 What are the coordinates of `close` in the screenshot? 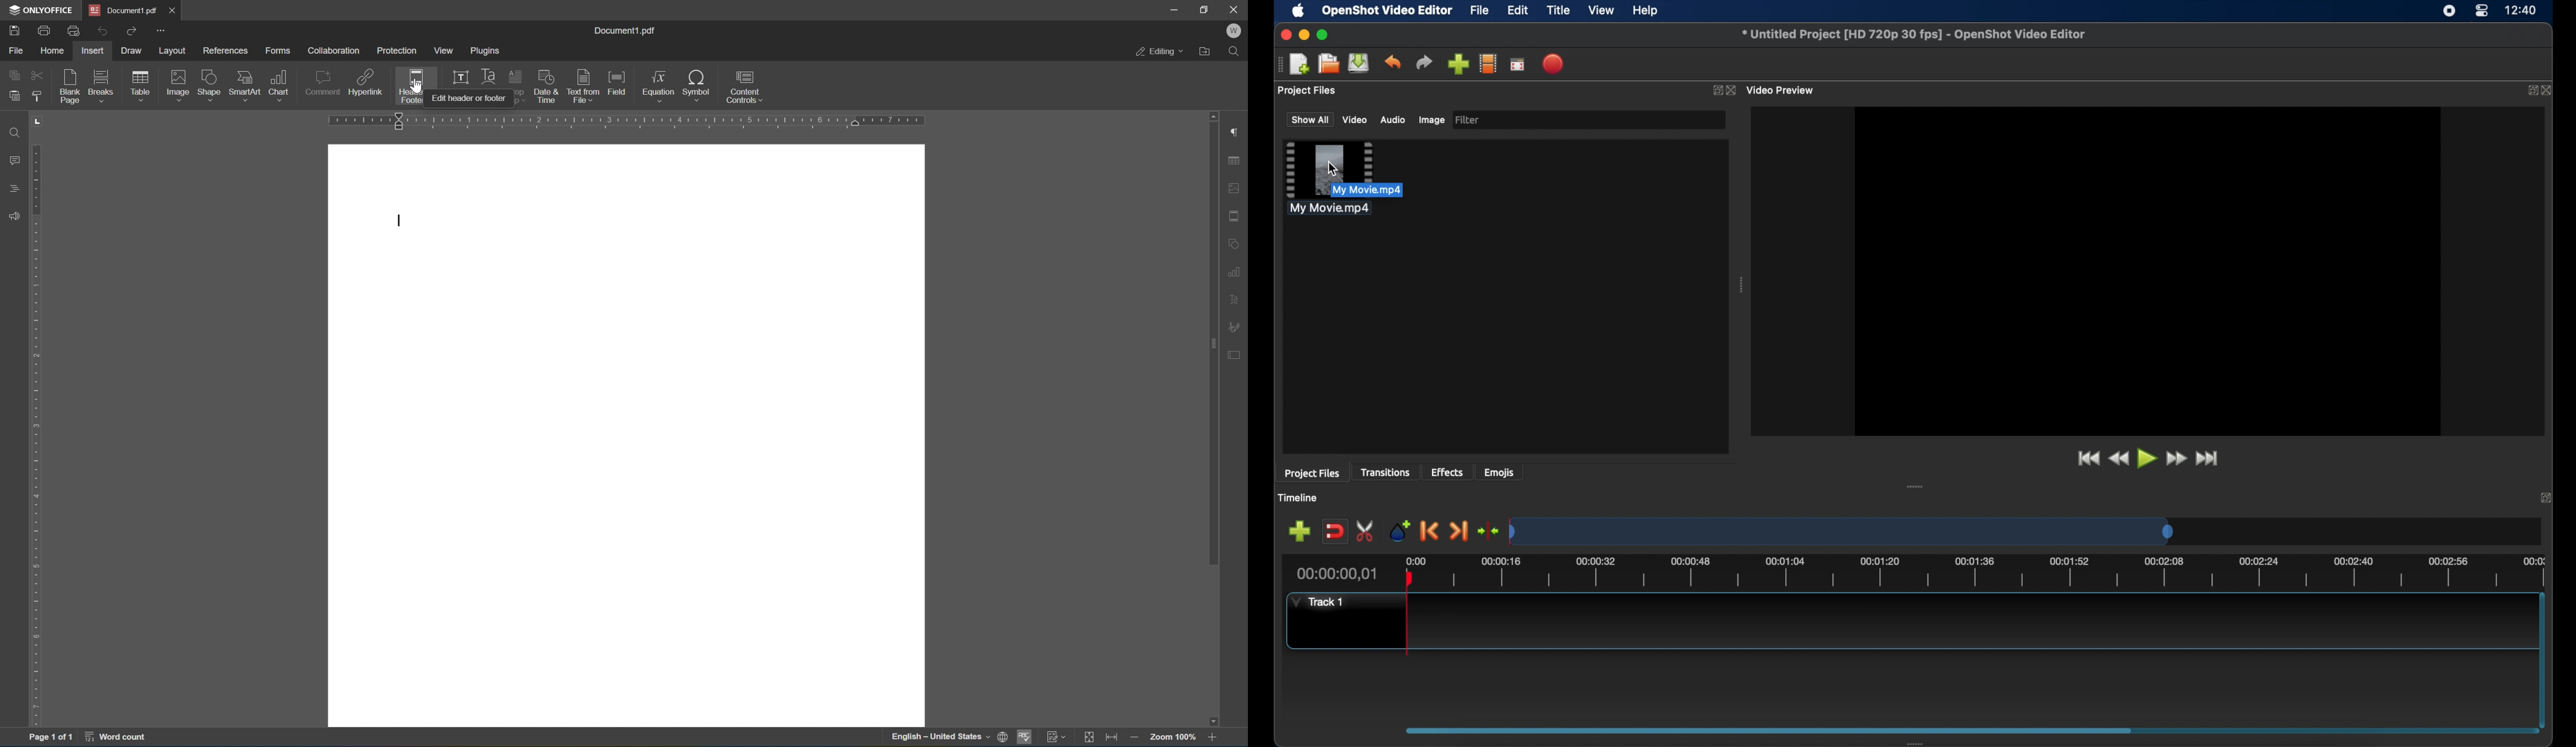 It's located at (2549, 91).